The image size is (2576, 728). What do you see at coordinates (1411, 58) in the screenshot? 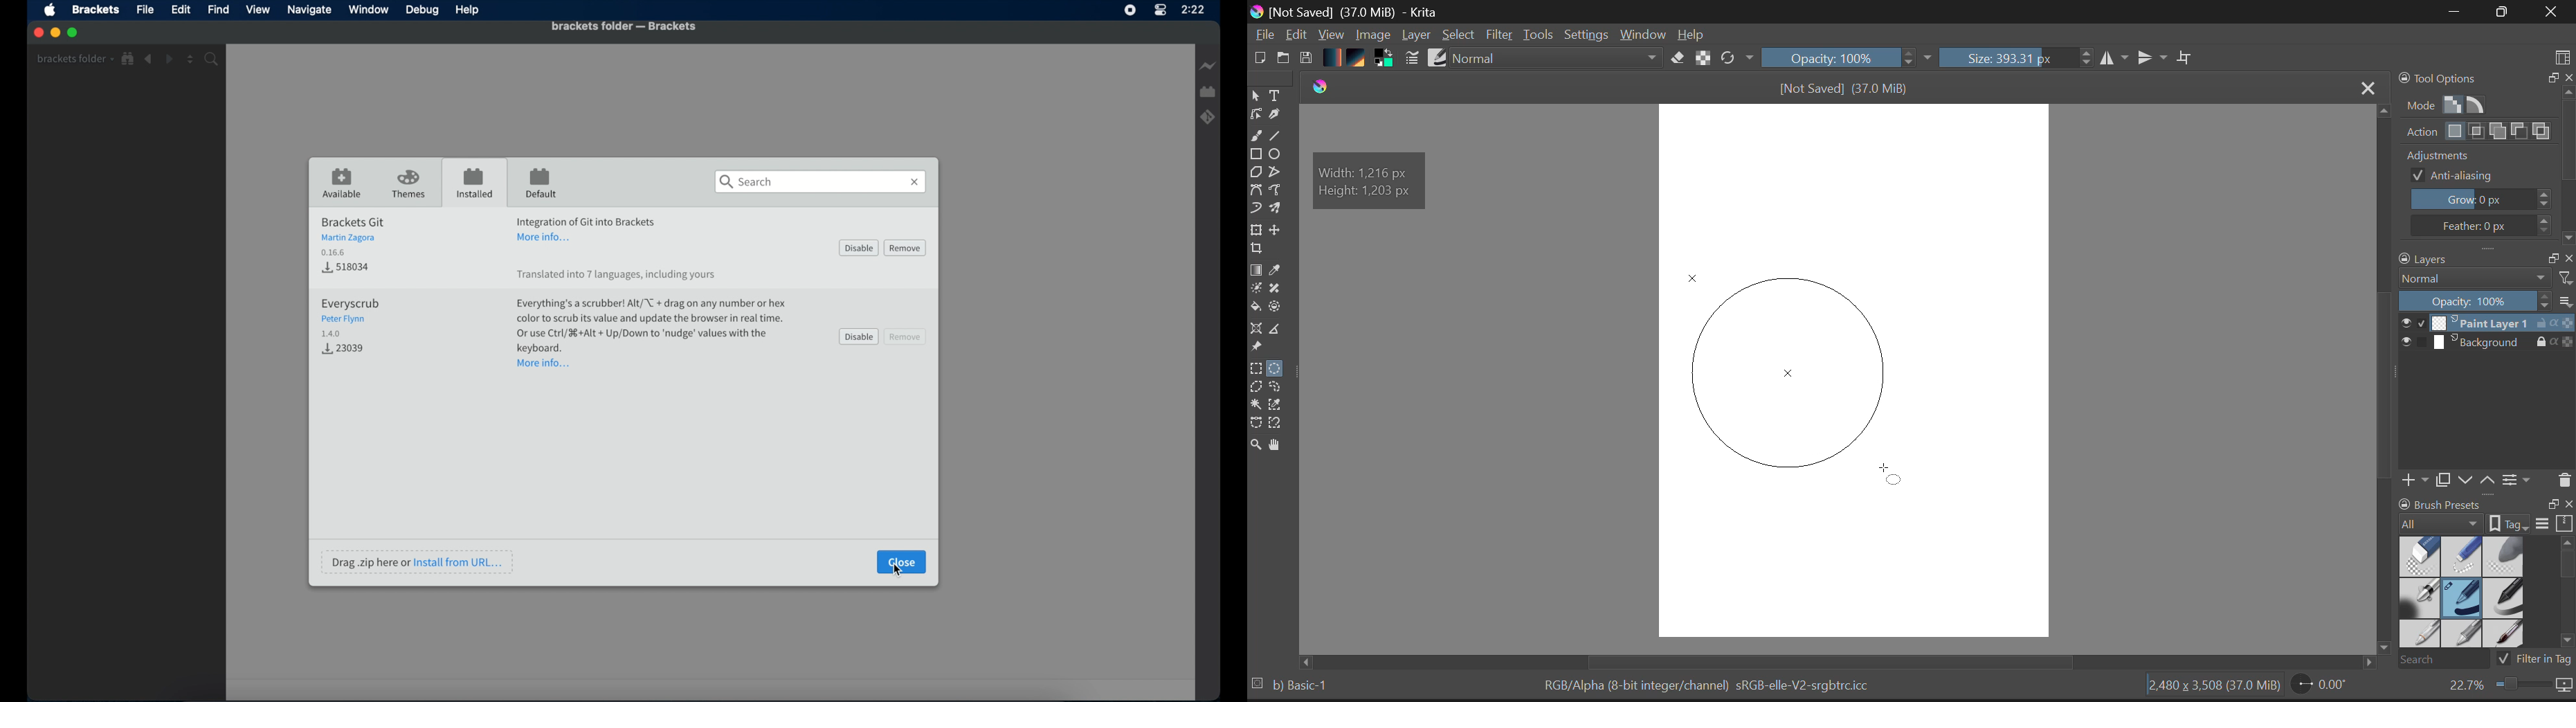
I see `Brush Stroke Settings` at bounding box center [1411, 58].